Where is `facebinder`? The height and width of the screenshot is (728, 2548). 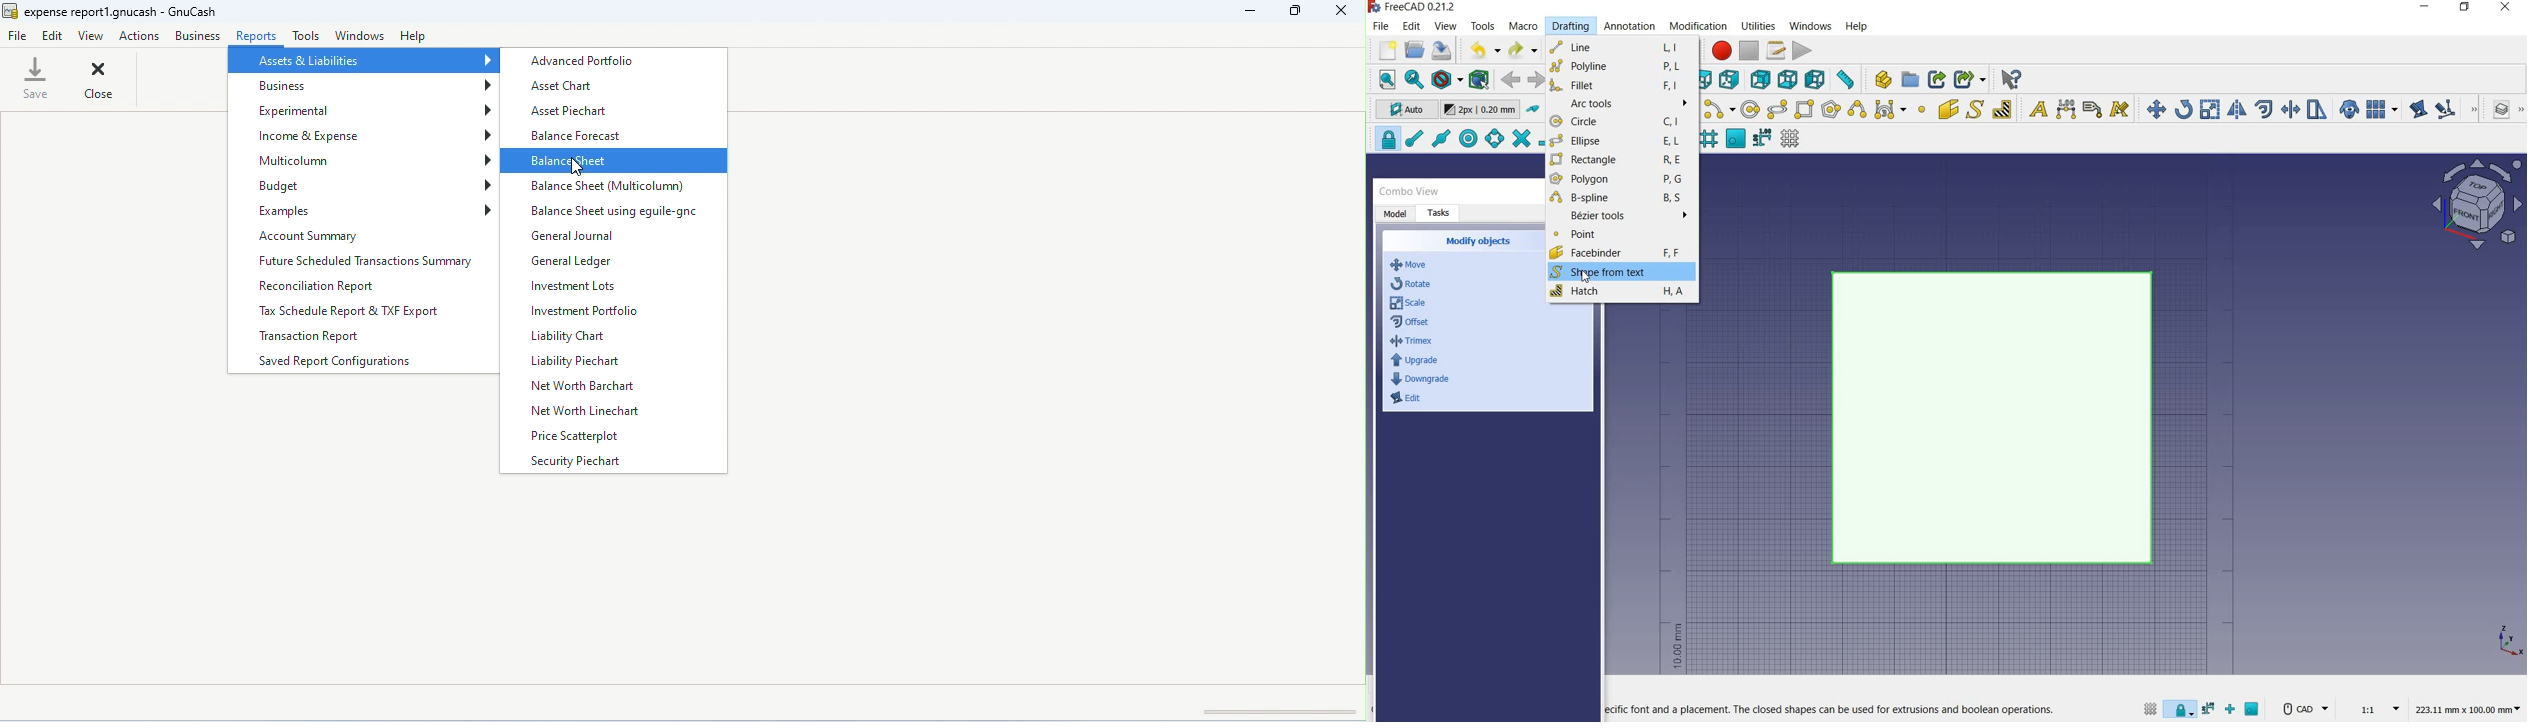
facebinder is located at coordinates (1616, 254).